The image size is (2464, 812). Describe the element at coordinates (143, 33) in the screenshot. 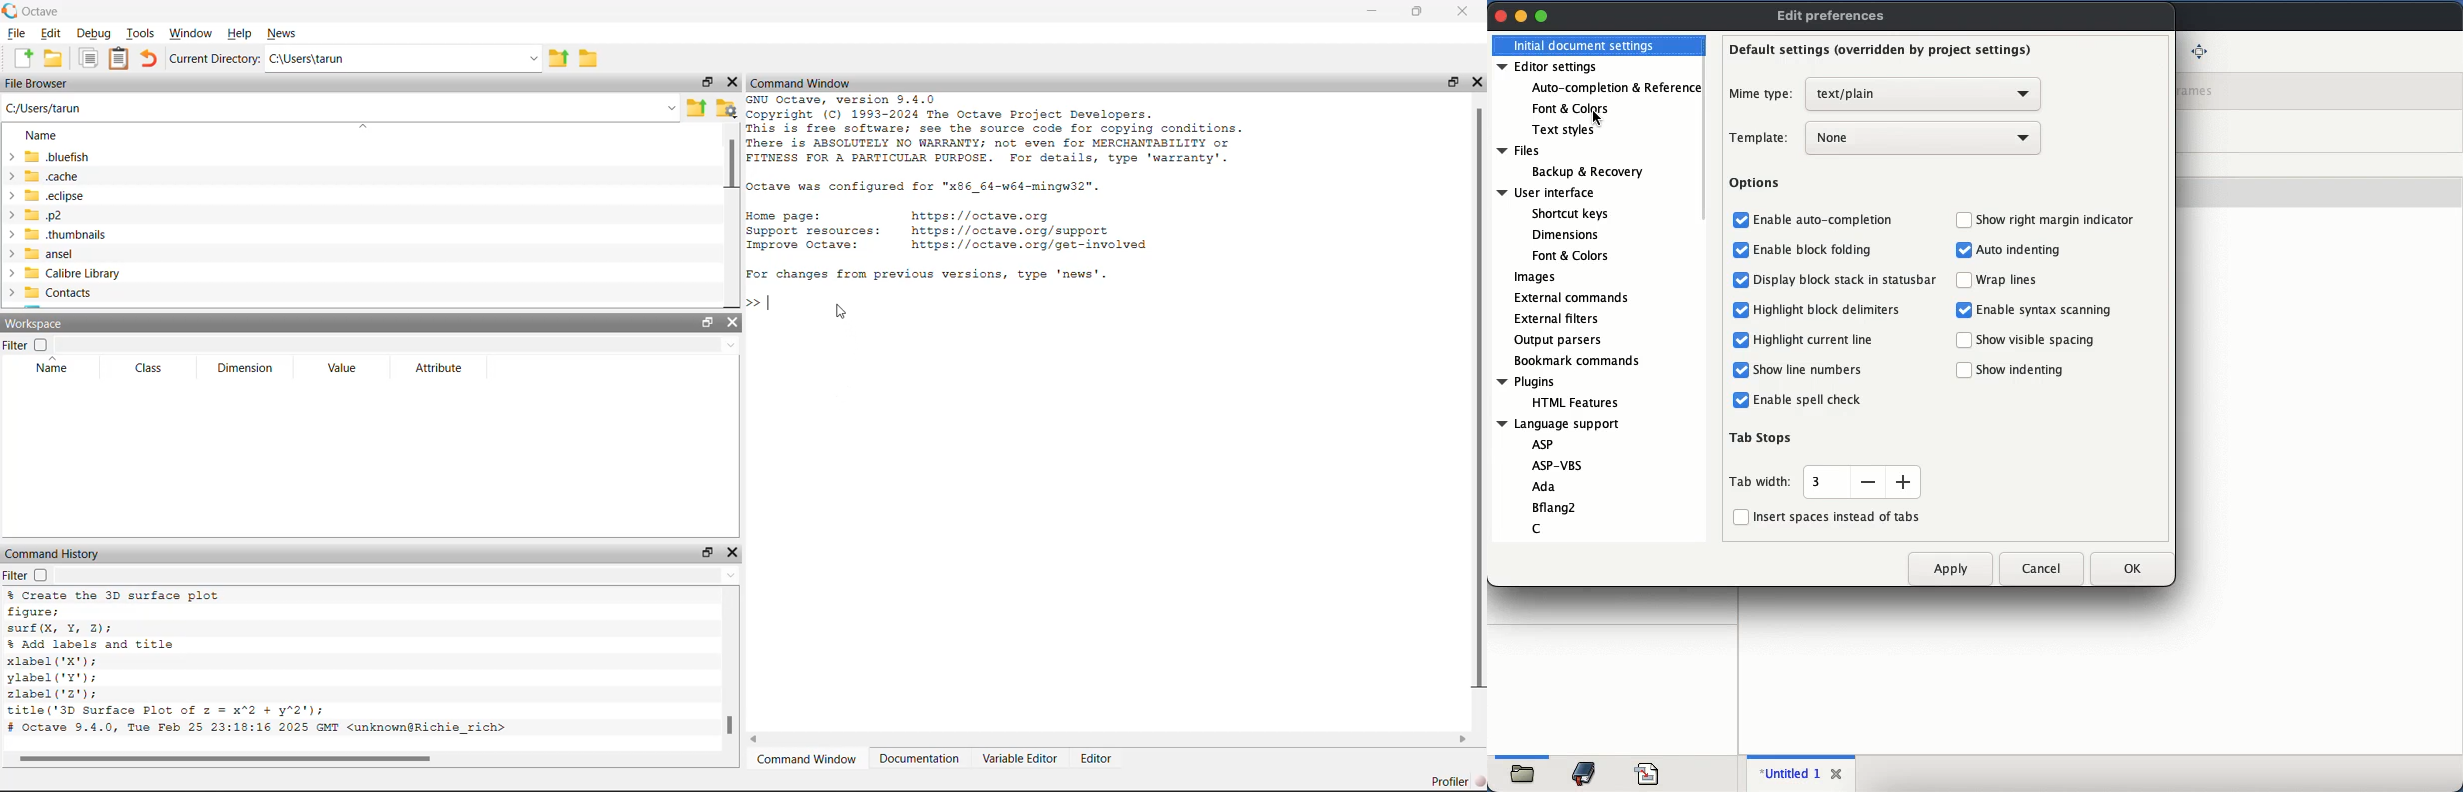

I see `Tools` at that location.